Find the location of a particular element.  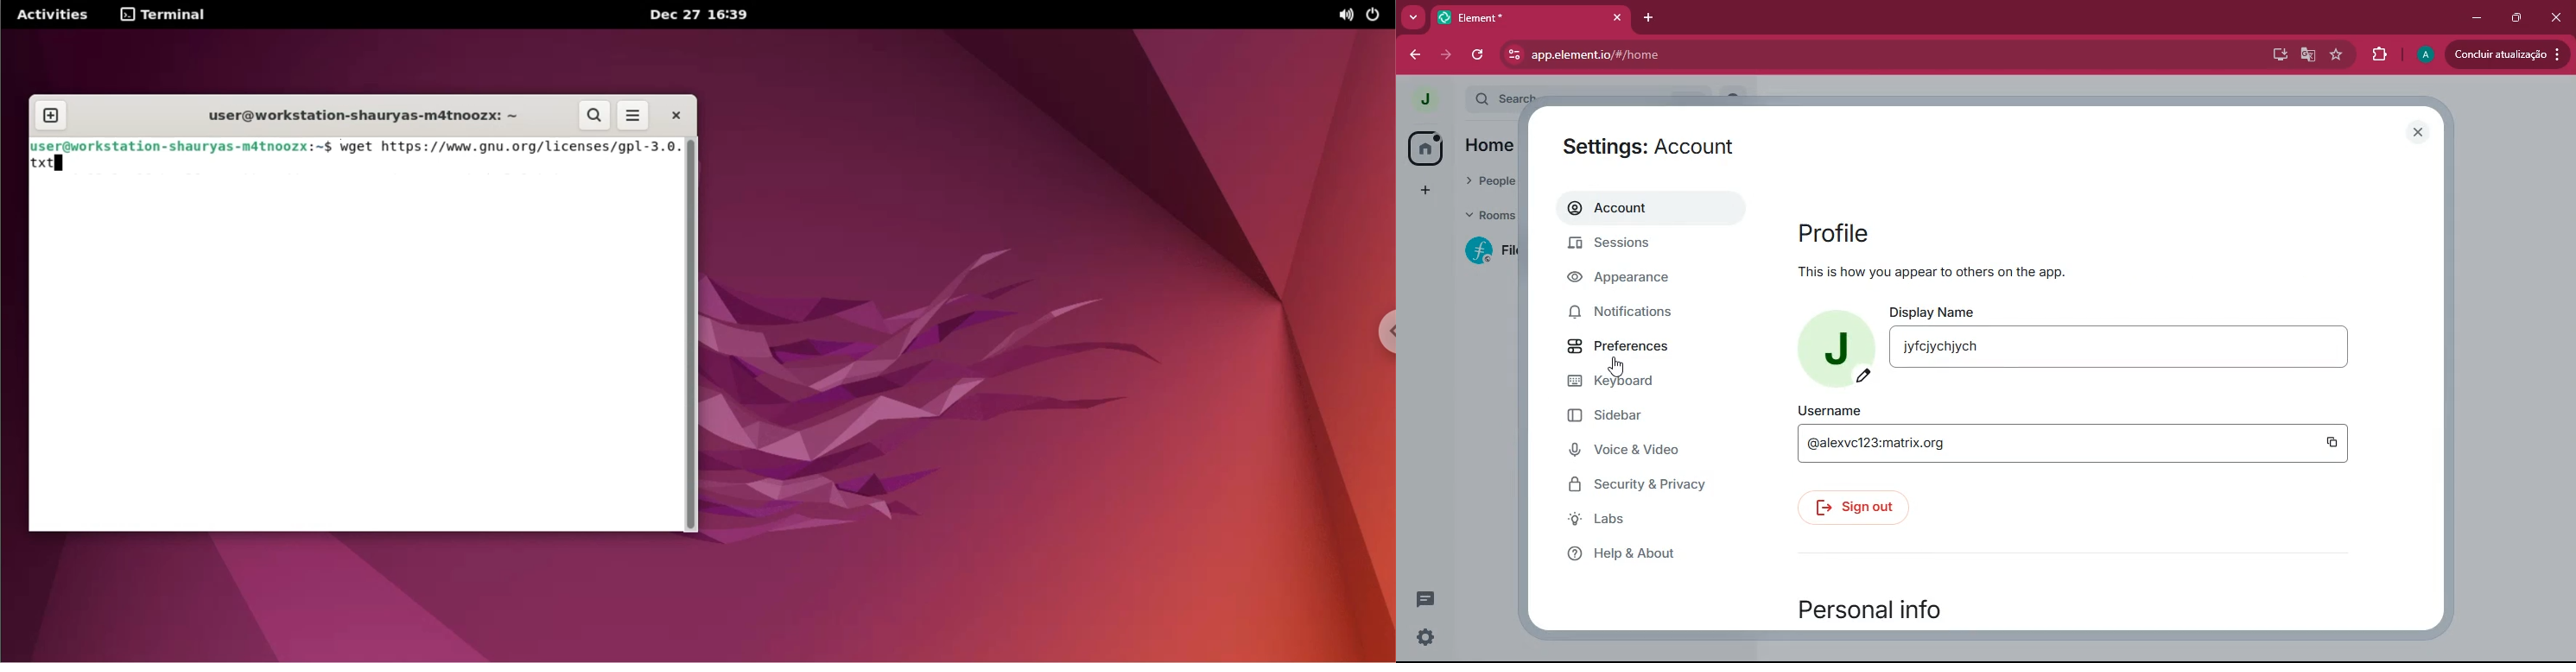

@alexvc123:matrix.org is located at coordinates (1876, 450).